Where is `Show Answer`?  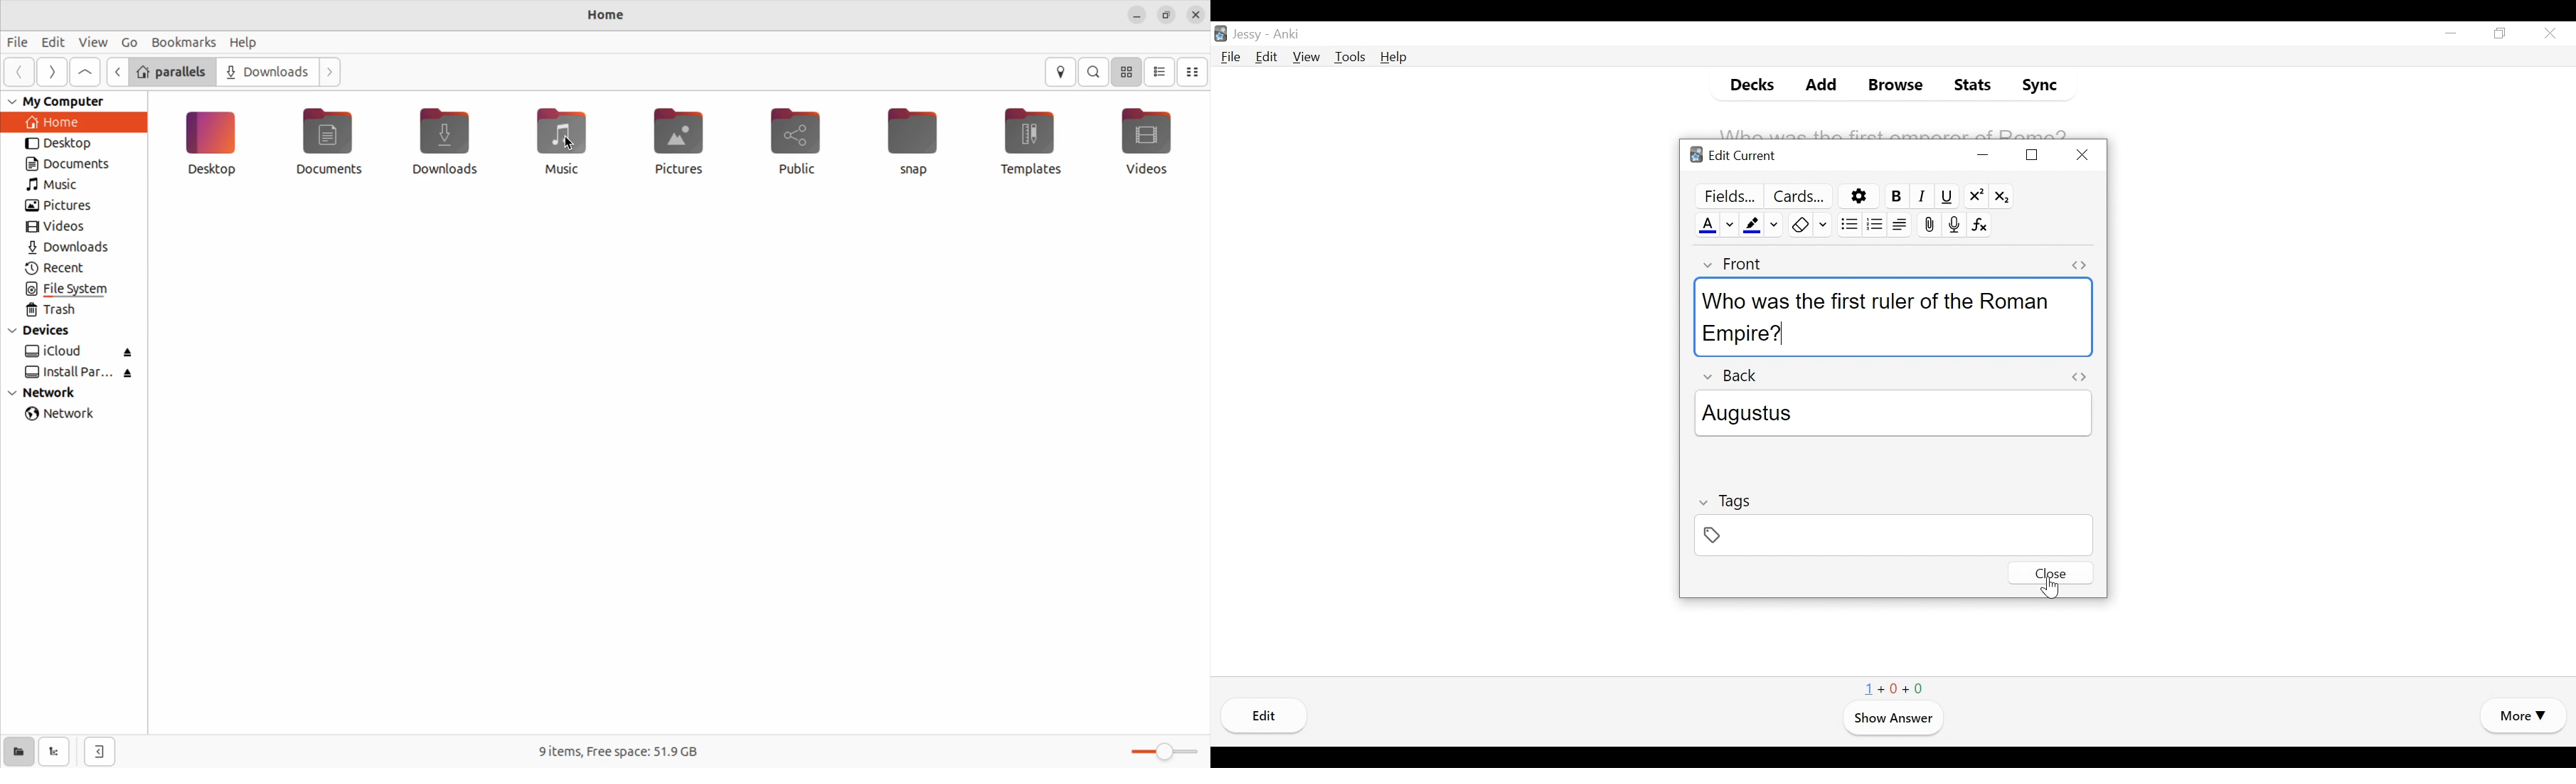 Show Answer is located at coordinates (1892, 719).